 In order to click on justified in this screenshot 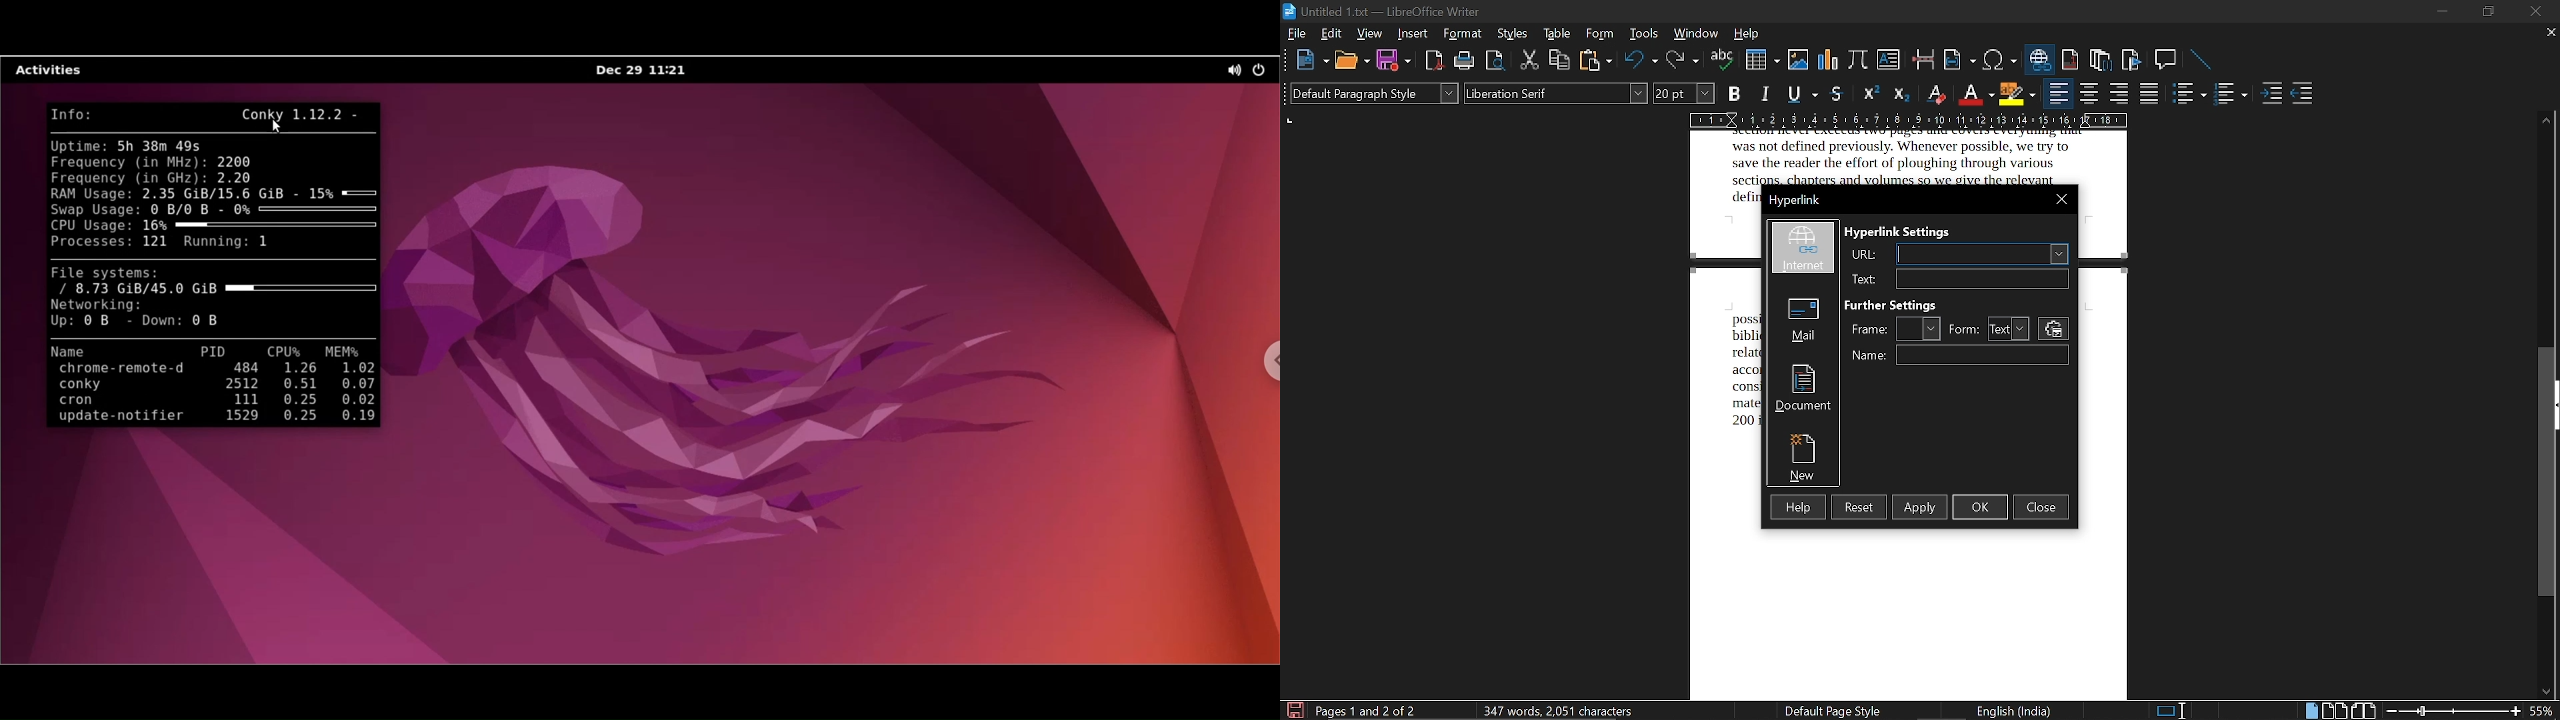, I will do `click(2150, 95)`.